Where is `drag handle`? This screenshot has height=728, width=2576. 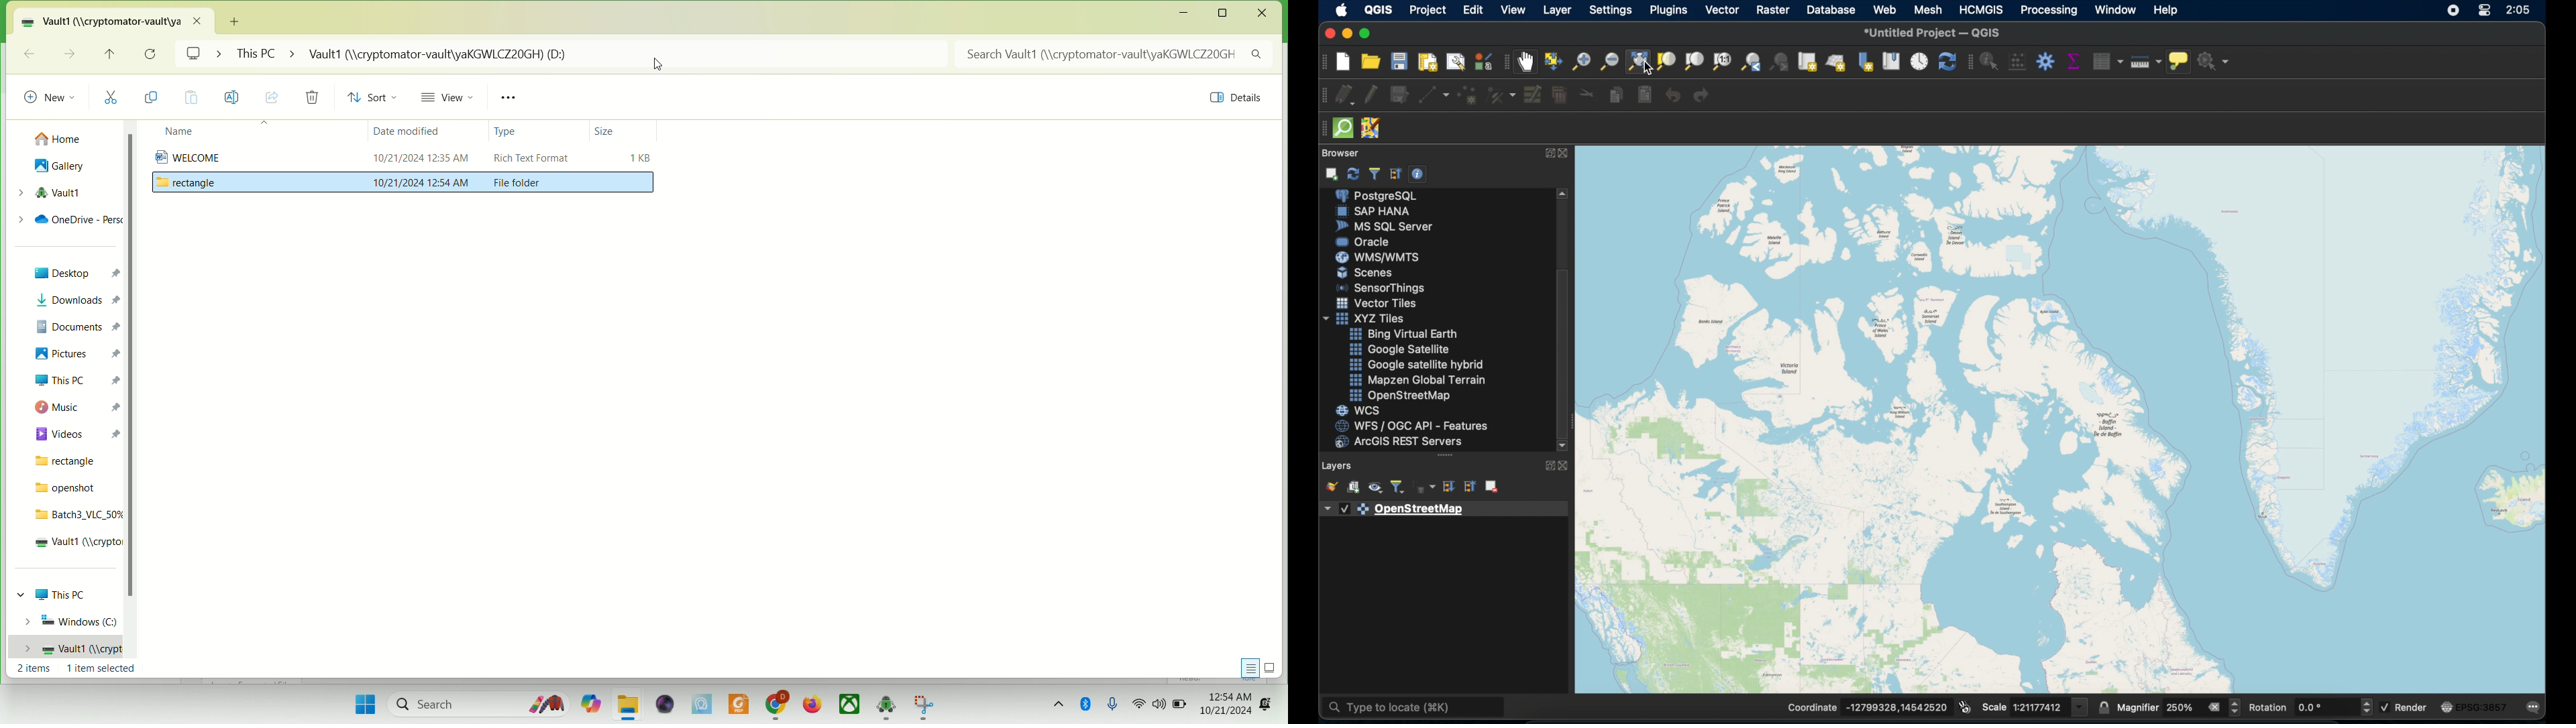
drag handle is located at coordinates (1446, 456).